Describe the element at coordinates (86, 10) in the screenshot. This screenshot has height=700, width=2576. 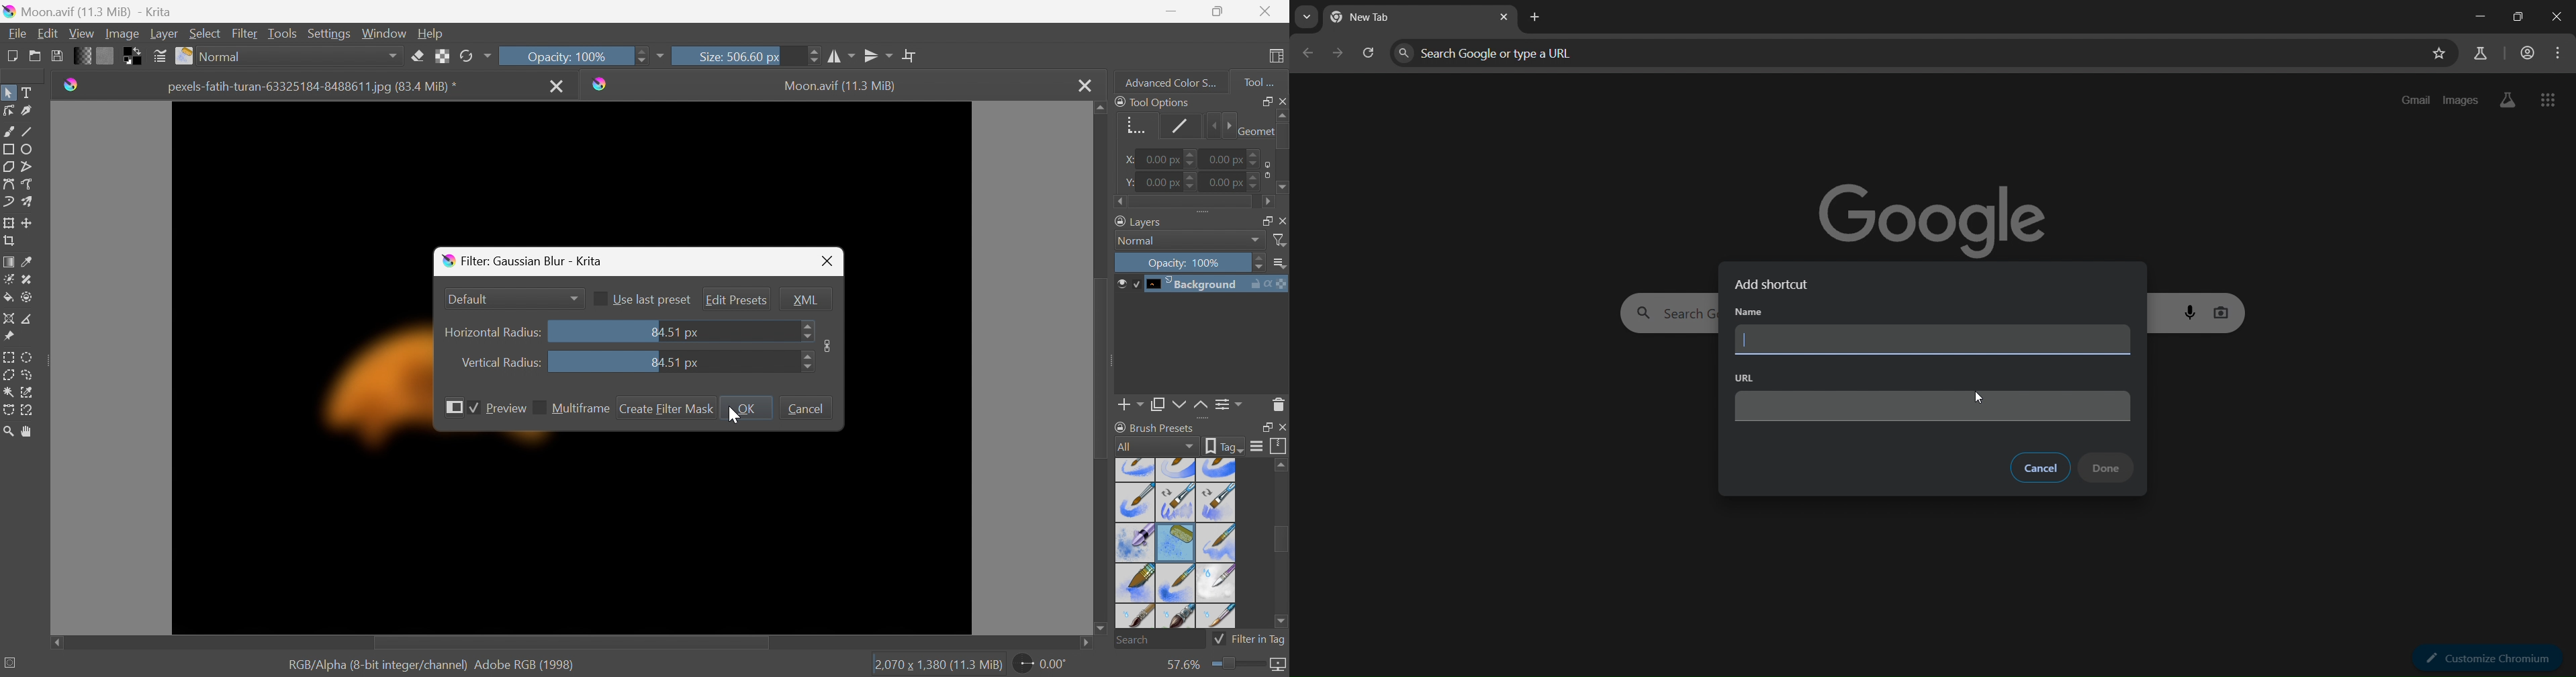
I see `Moon.avif (11.3 MiB - Krita)` at that location.